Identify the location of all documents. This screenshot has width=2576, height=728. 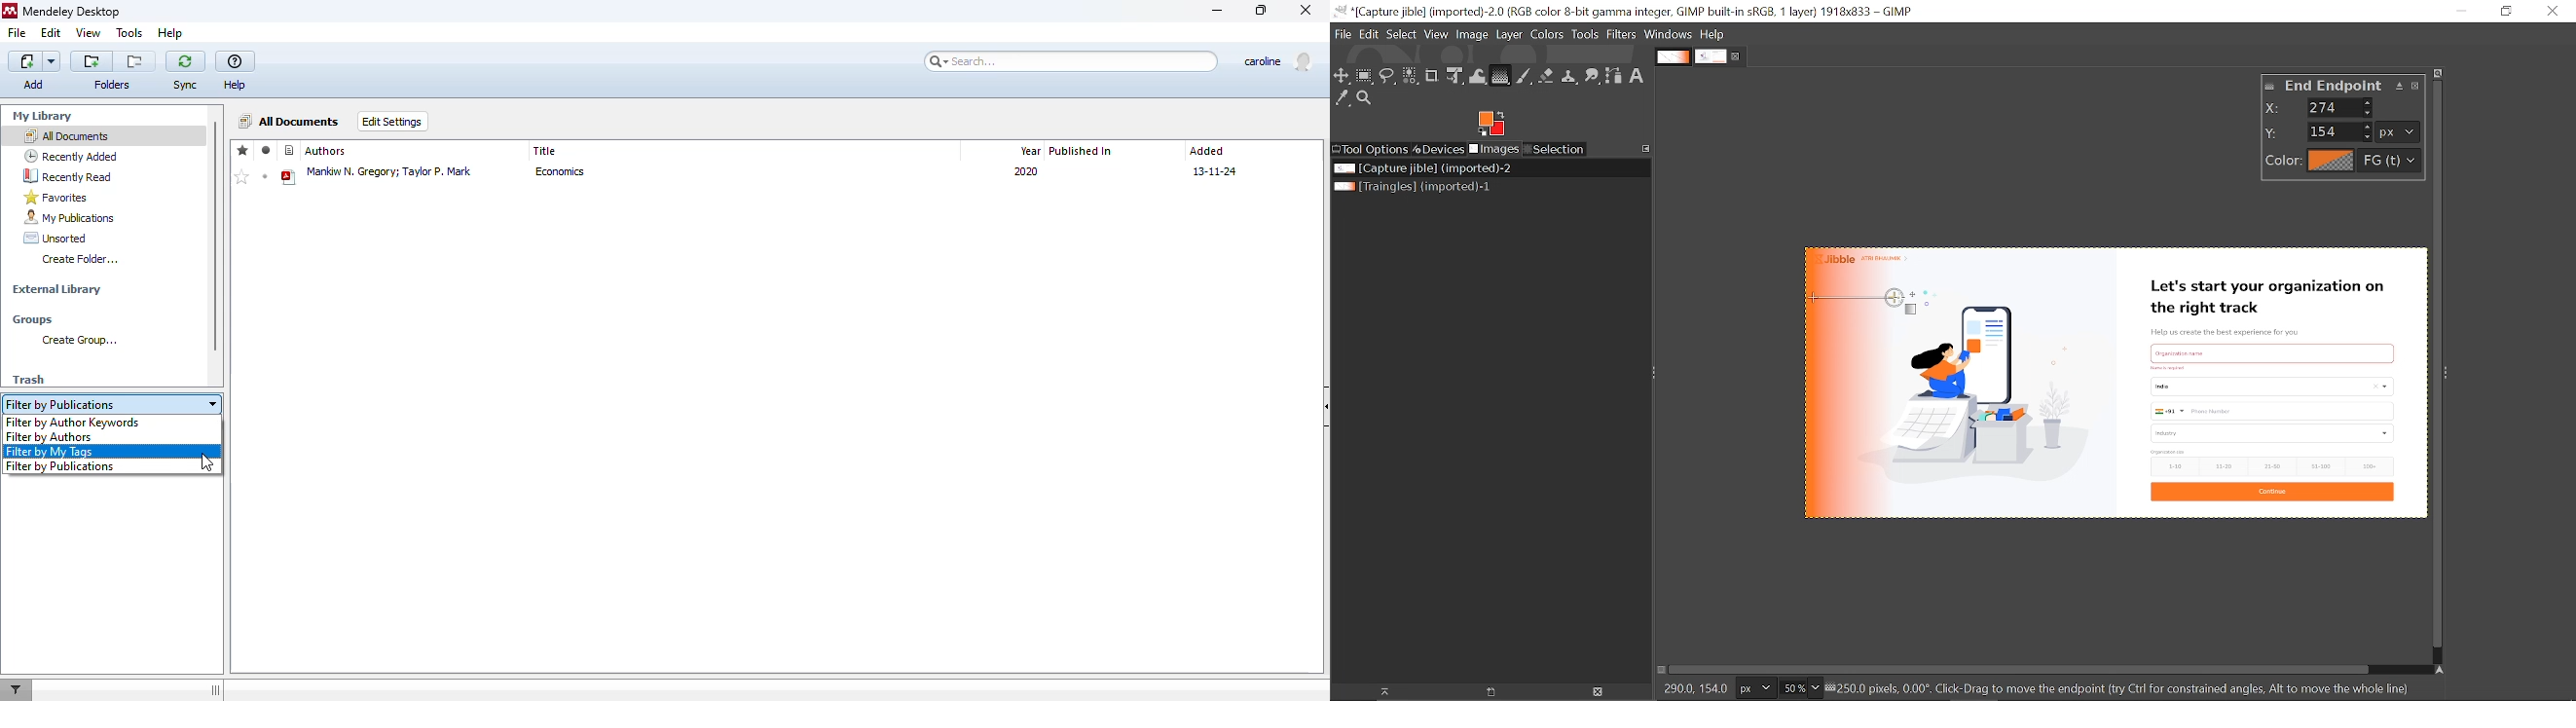
(290, 121).